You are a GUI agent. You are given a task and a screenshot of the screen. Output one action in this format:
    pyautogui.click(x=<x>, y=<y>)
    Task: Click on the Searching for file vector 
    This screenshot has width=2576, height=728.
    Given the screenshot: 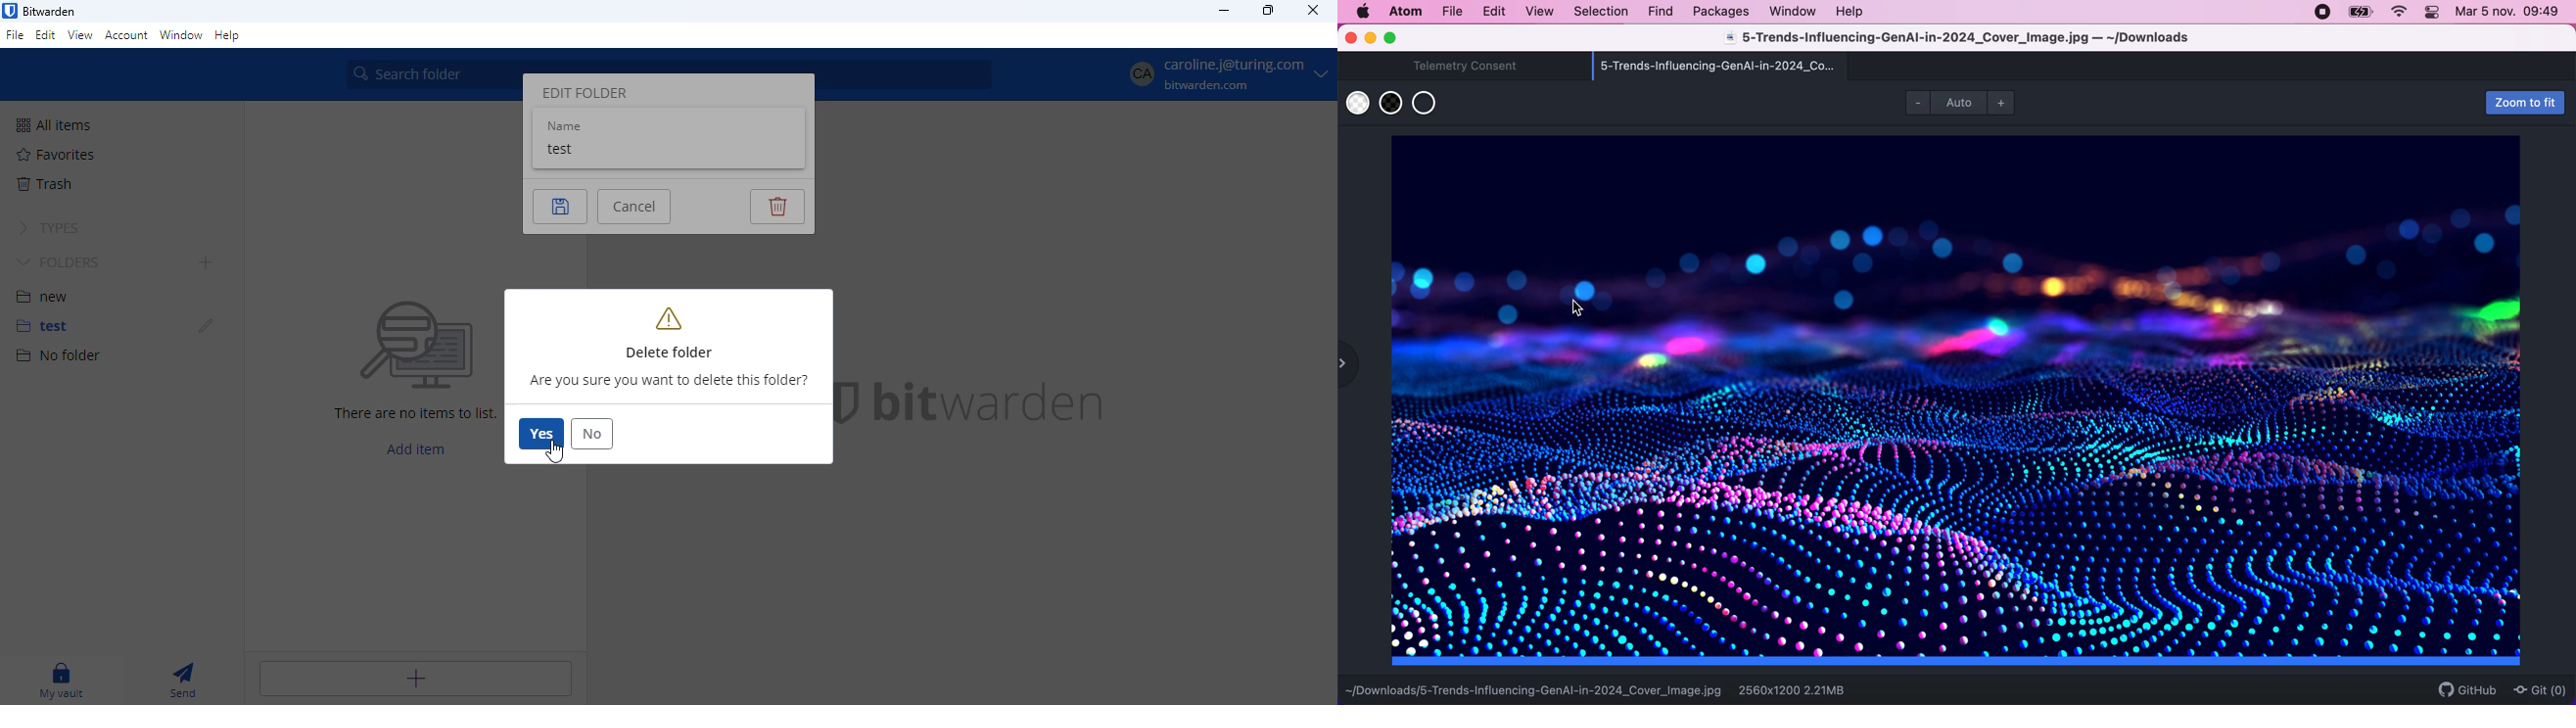 What is the action you would take?
    pyautogui.click(x=417, y=346)
    